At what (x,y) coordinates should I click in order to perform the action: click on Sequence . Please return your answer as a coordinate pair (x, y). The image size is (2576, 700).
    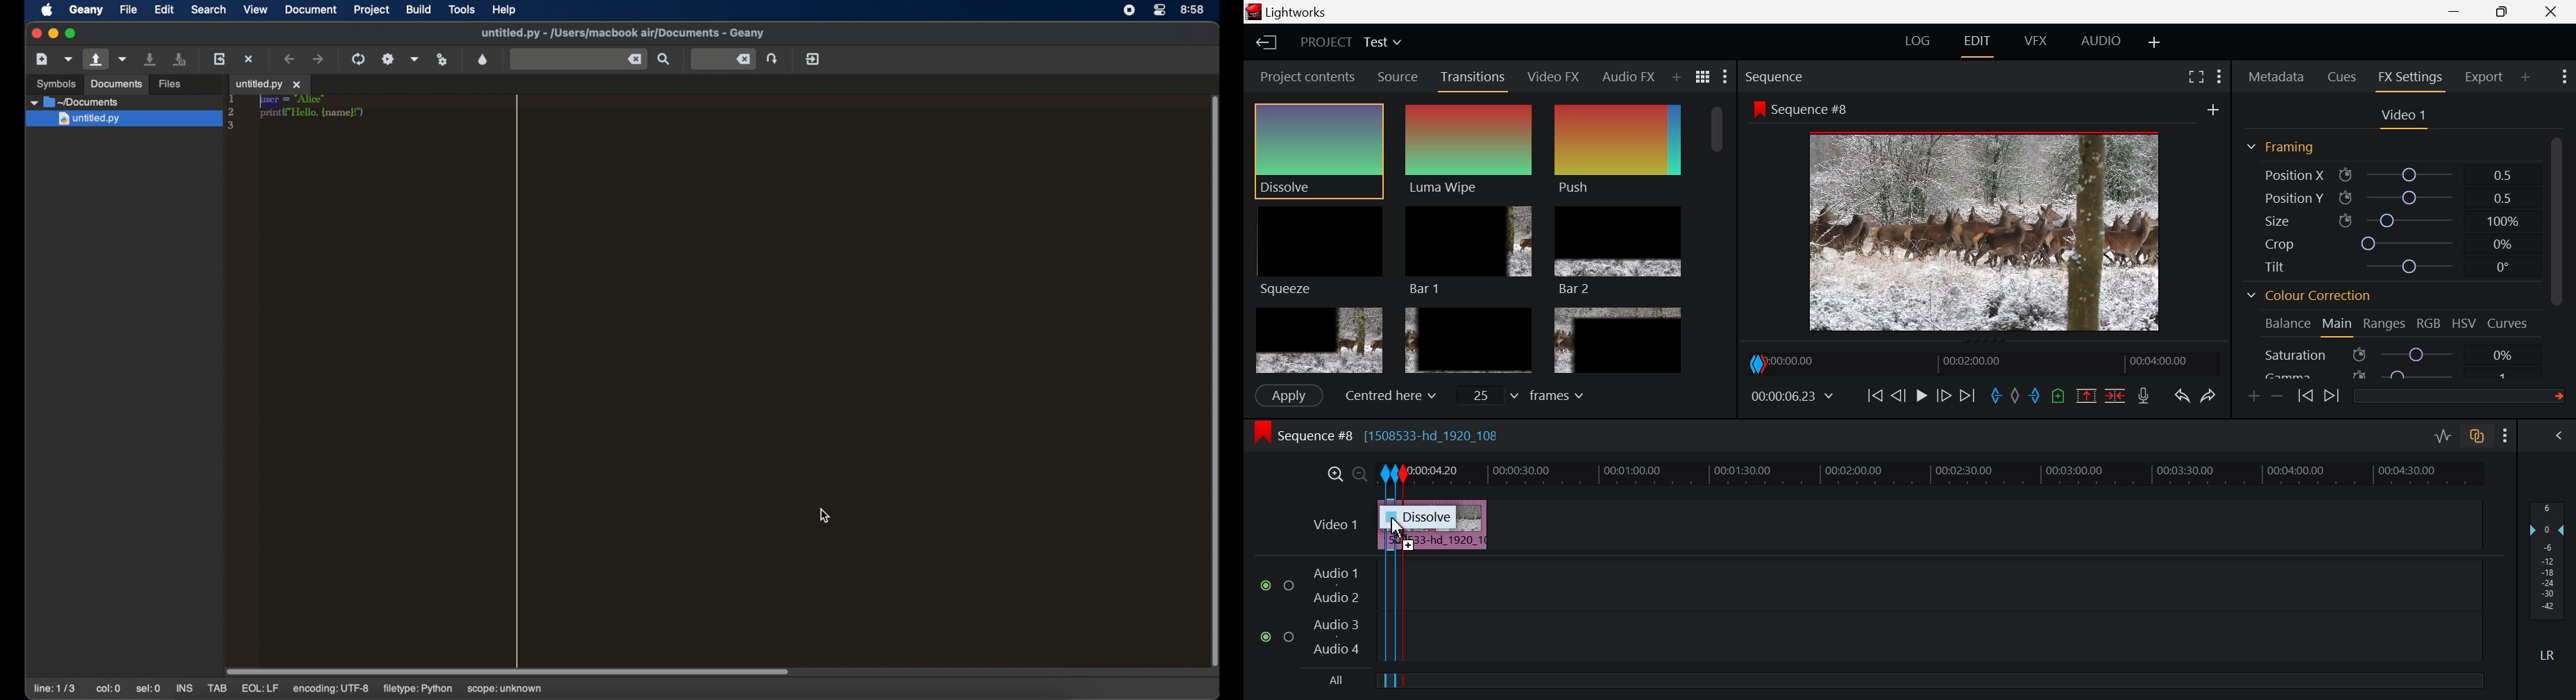
    Looking at the image, I should click on (1777, 77).